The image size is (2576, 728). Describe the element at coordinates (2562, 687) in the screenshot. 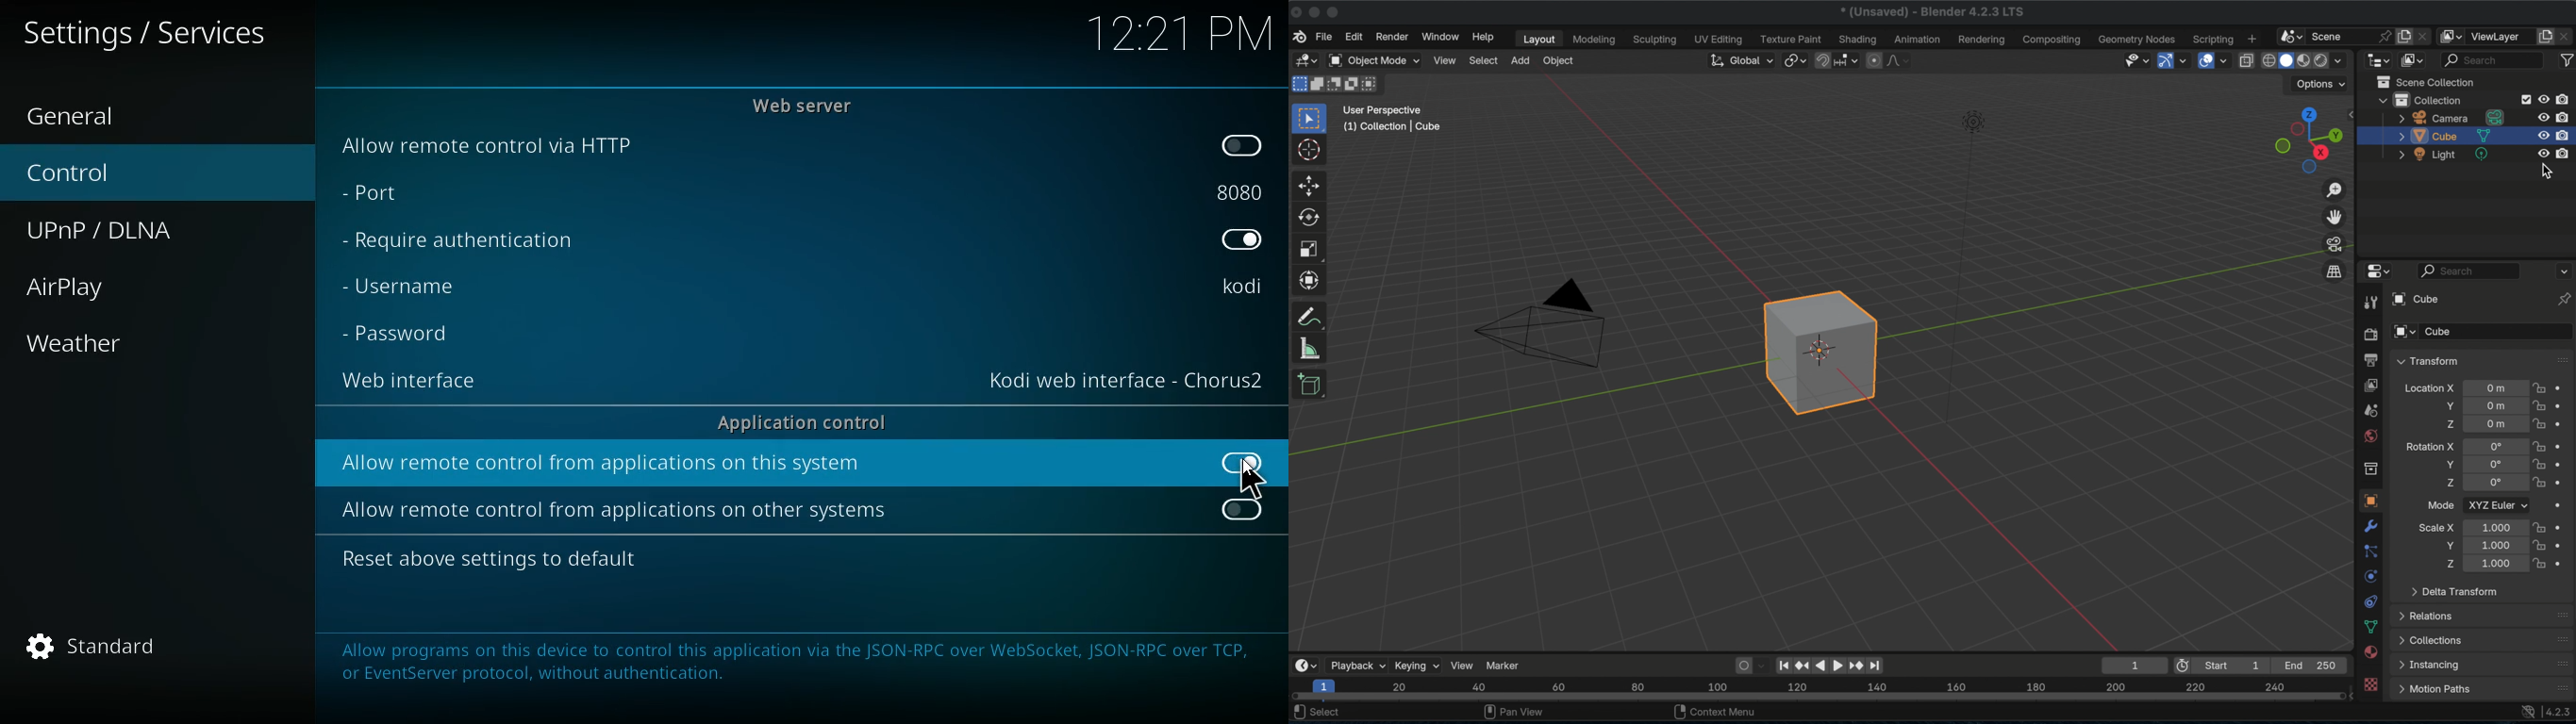

I see `drag handle` at that location.